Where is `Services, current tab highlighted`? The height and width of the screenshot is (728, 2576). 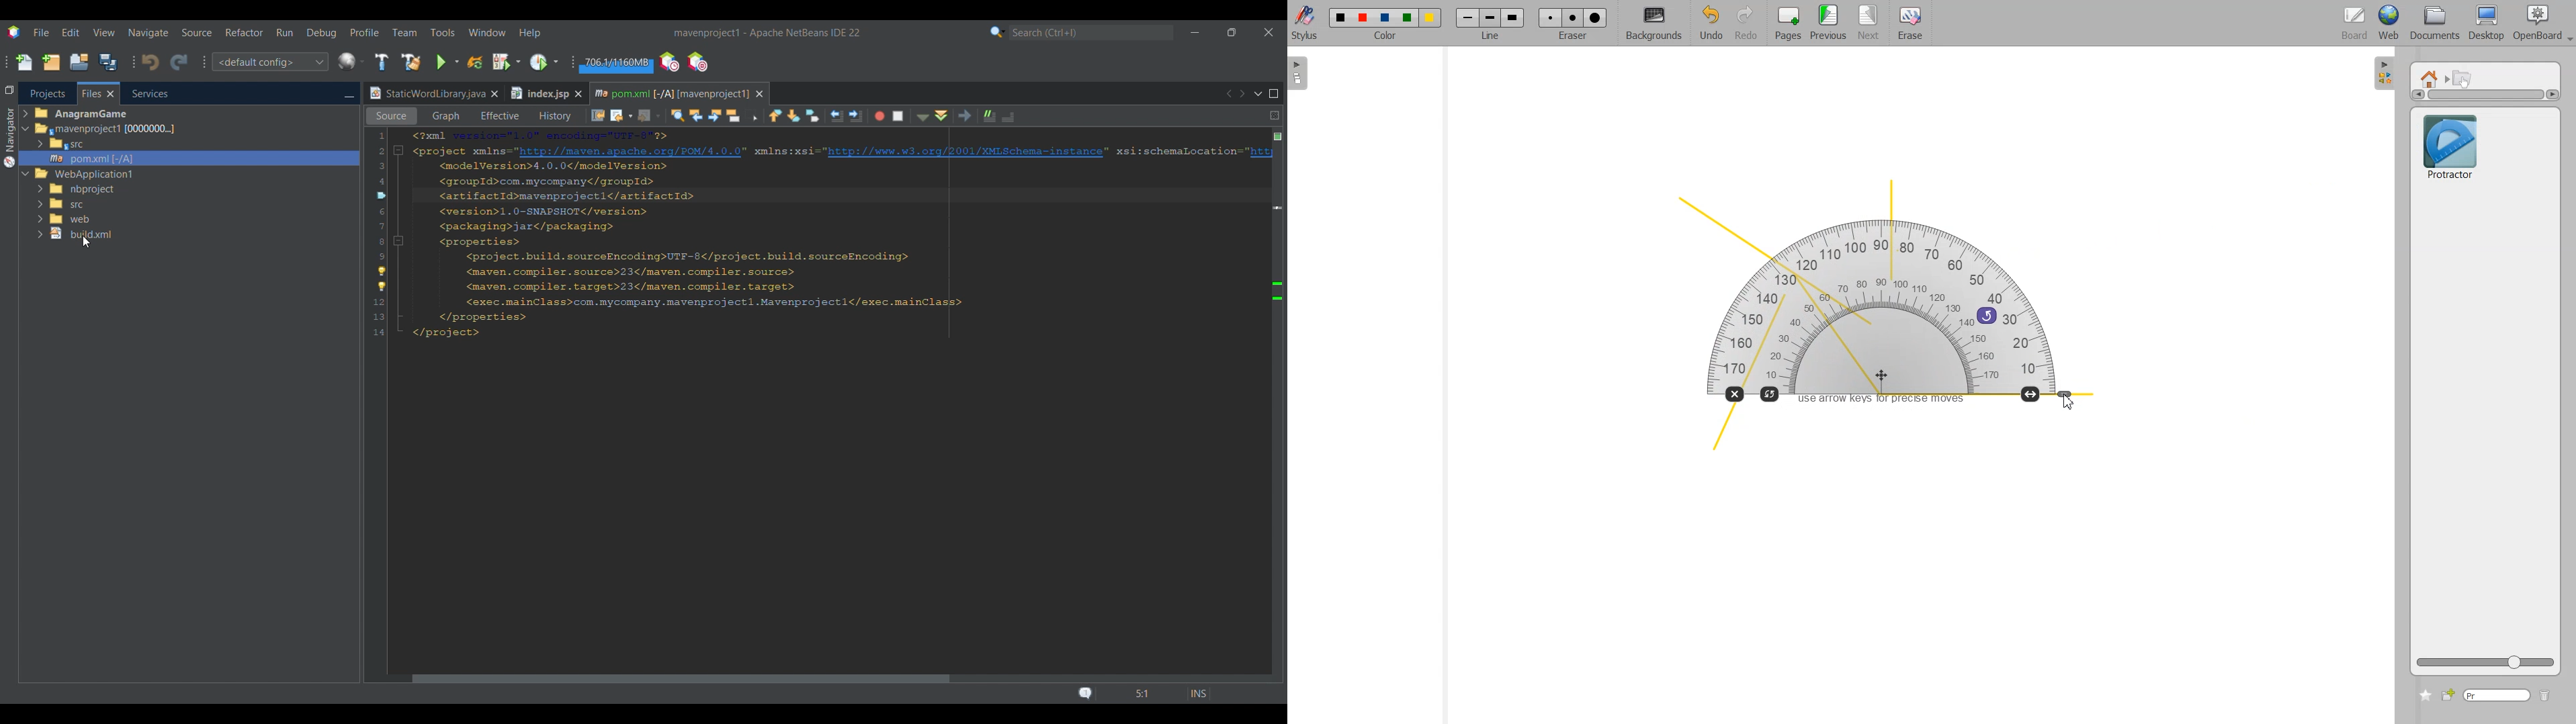
Services, current tab highlighted is located at coordinates (143, 93).